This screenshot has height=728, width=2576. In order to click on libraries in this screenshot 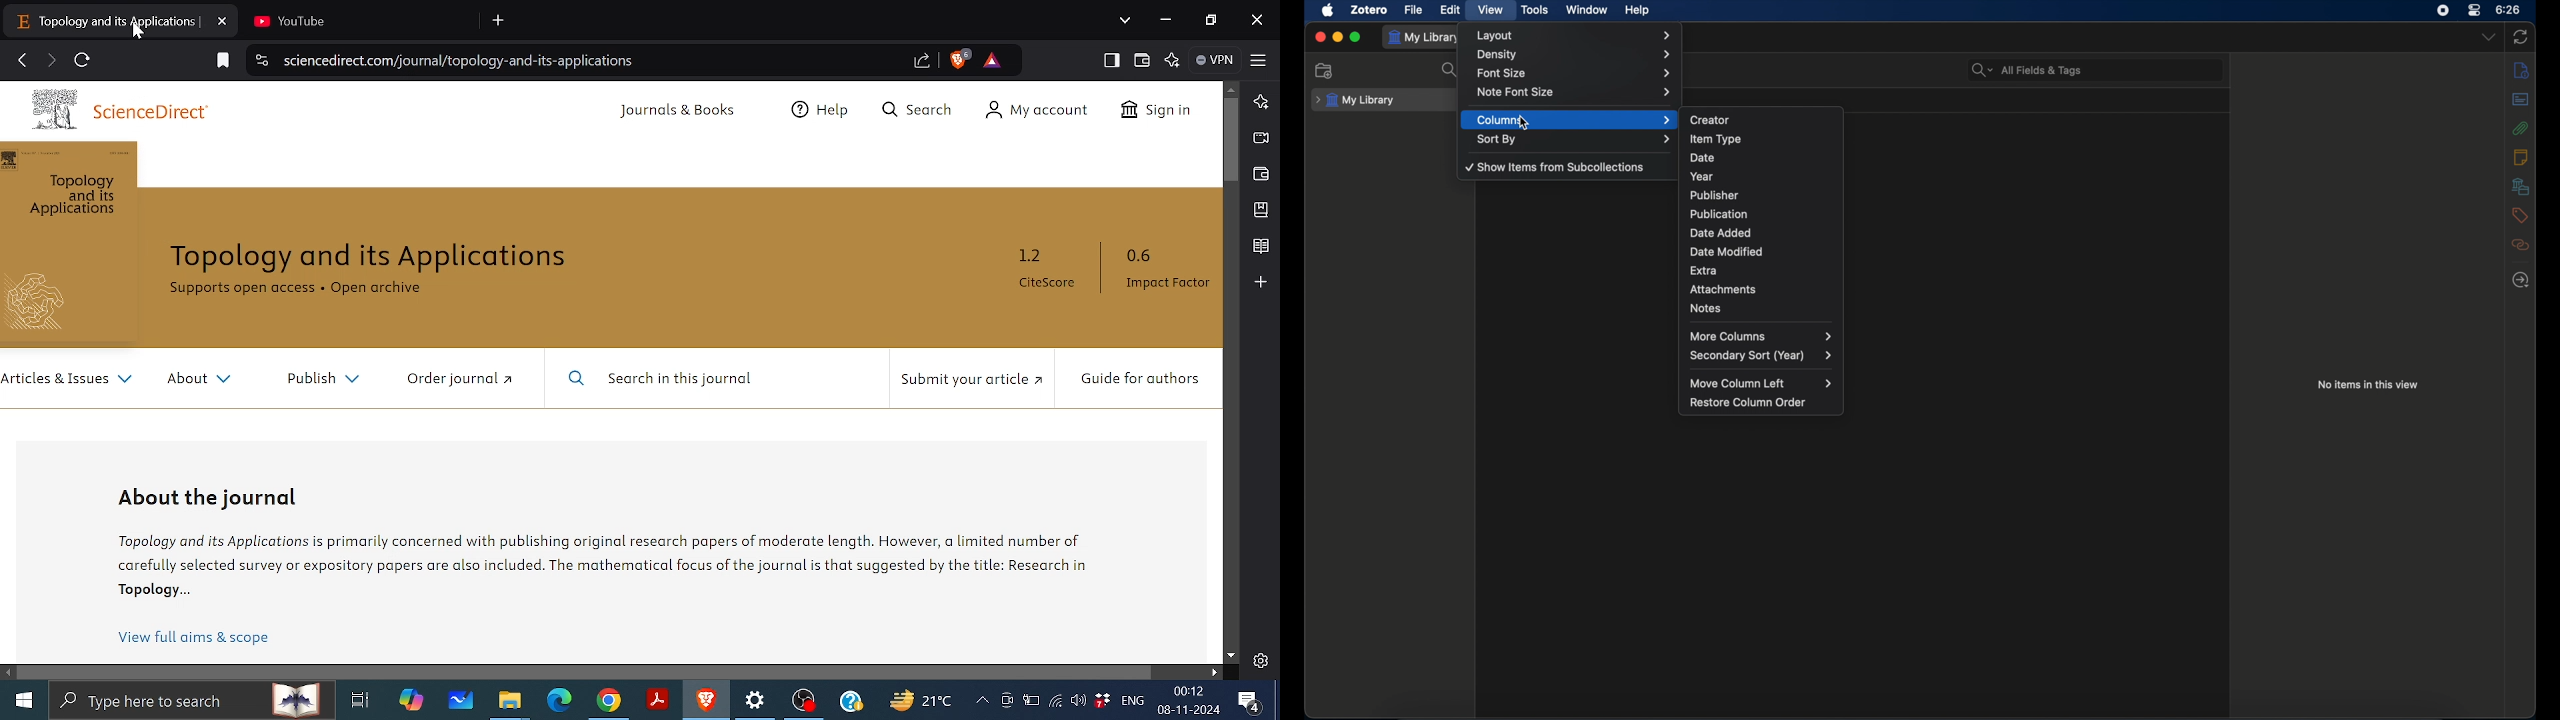, I will do `click(2520, 186)`.